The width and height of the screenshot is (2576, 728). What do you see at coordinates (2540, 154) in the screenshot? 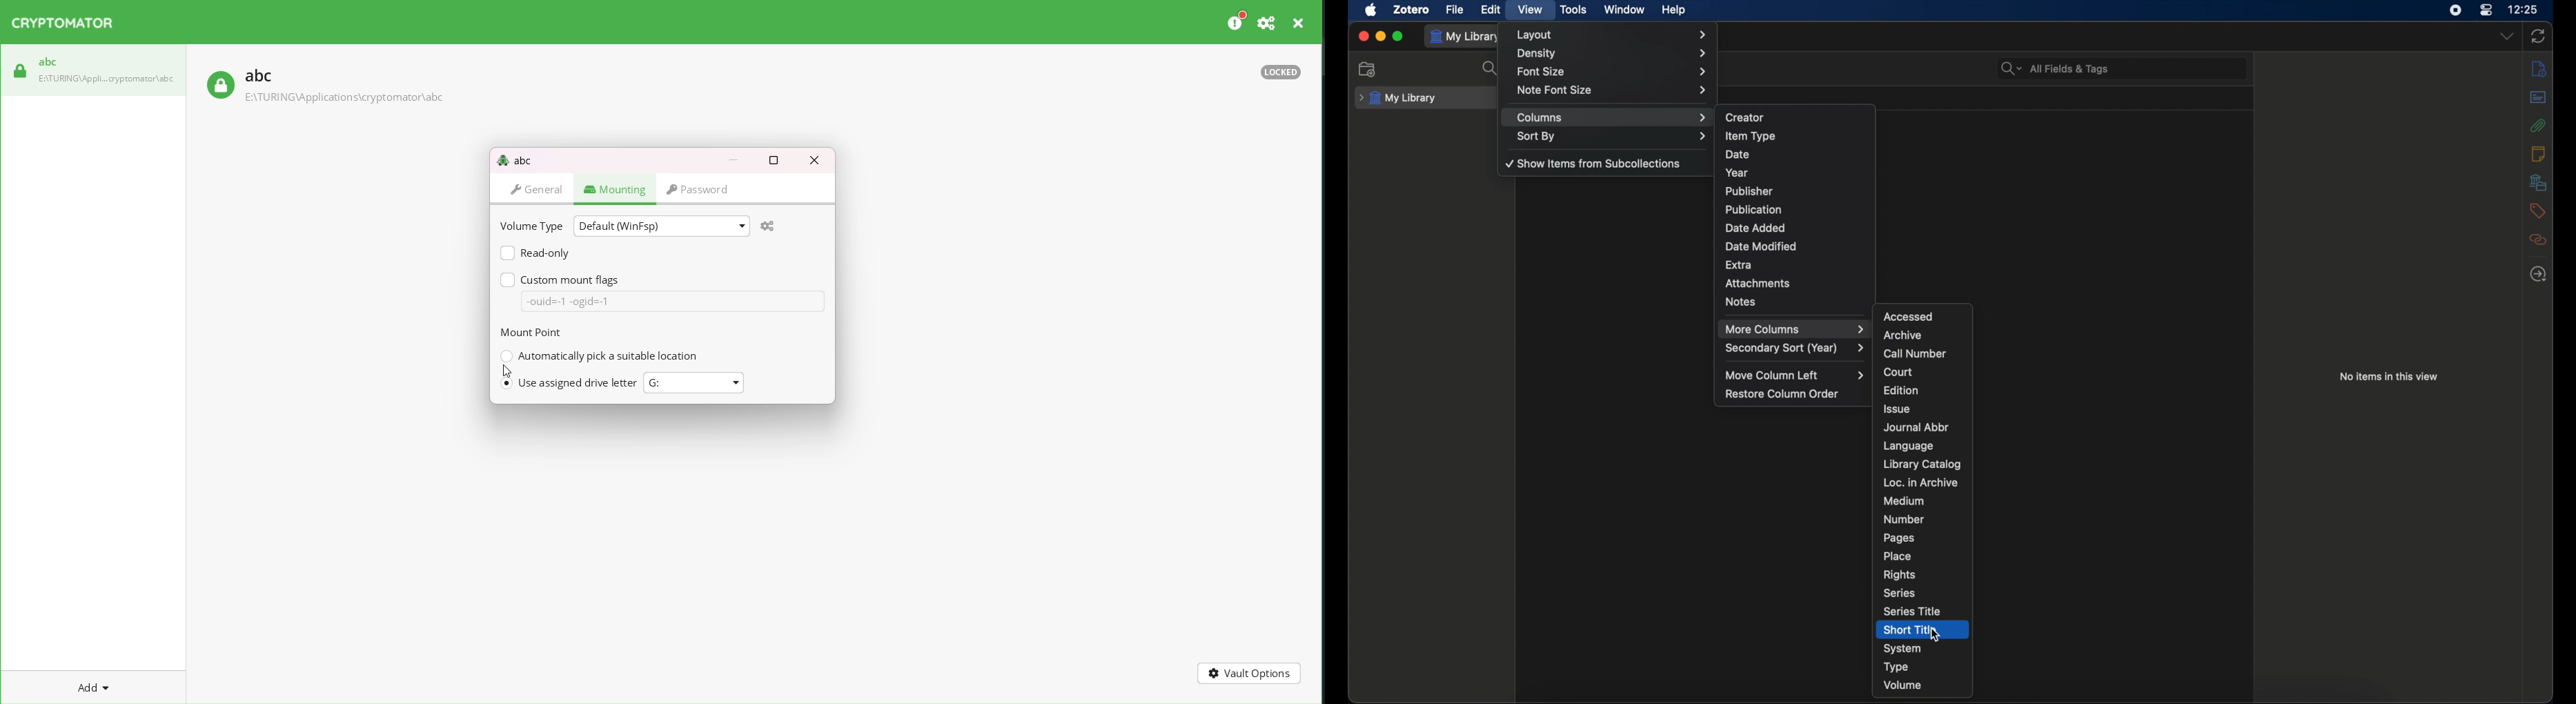
I see `notes` at bounding box center [2540, 154].